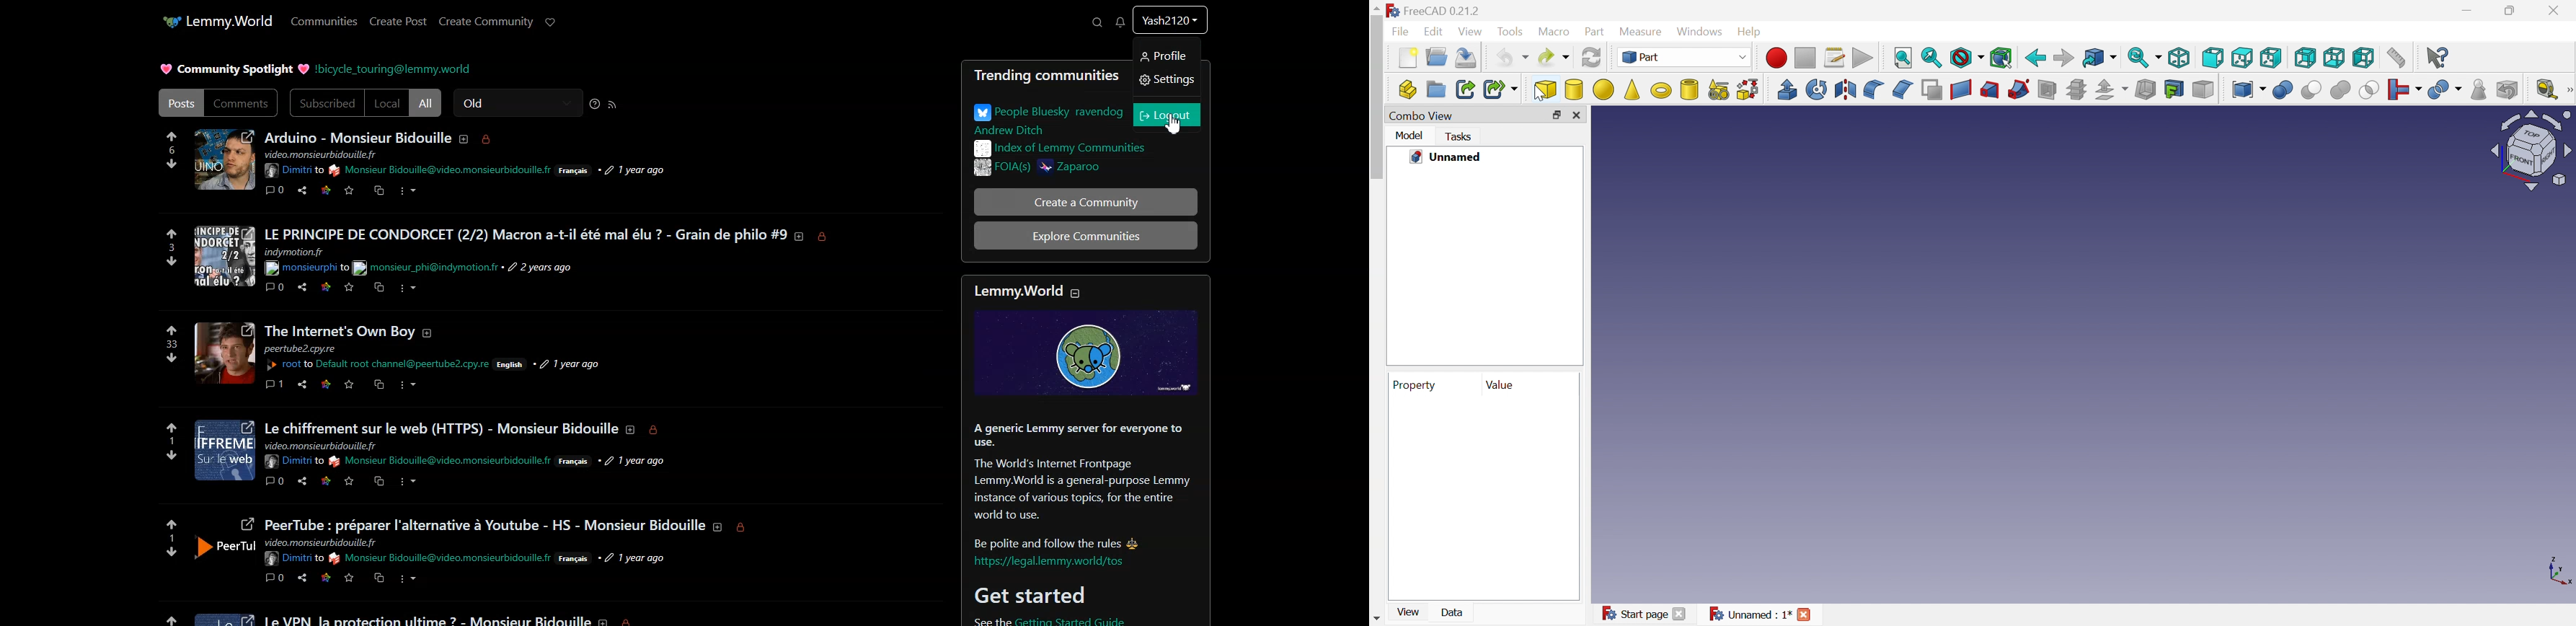  I want to click on text, so click(427, 617).